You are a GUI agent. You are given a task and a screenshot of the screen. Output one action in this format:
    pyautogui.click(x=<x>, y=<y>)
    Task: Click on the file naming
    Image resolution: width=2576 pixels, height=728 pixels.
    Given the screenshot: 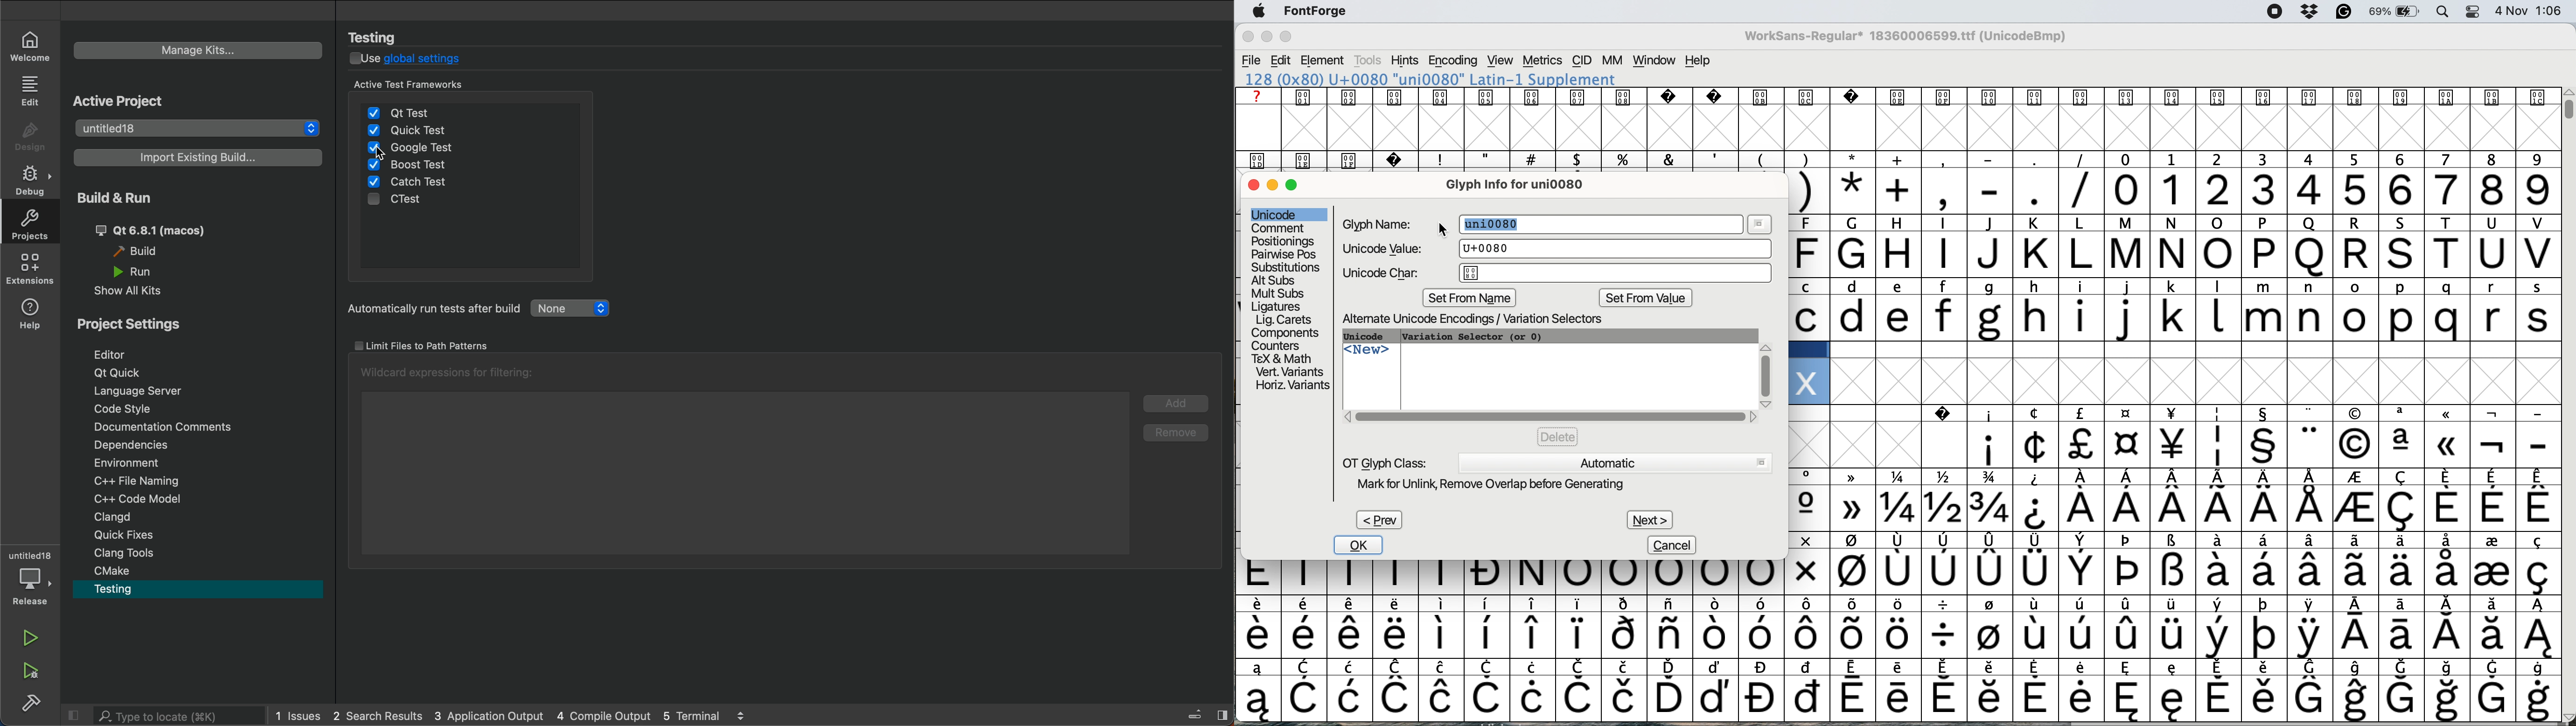 What is the action you would take?
    pyautogui.click(x=203, y=483)
    